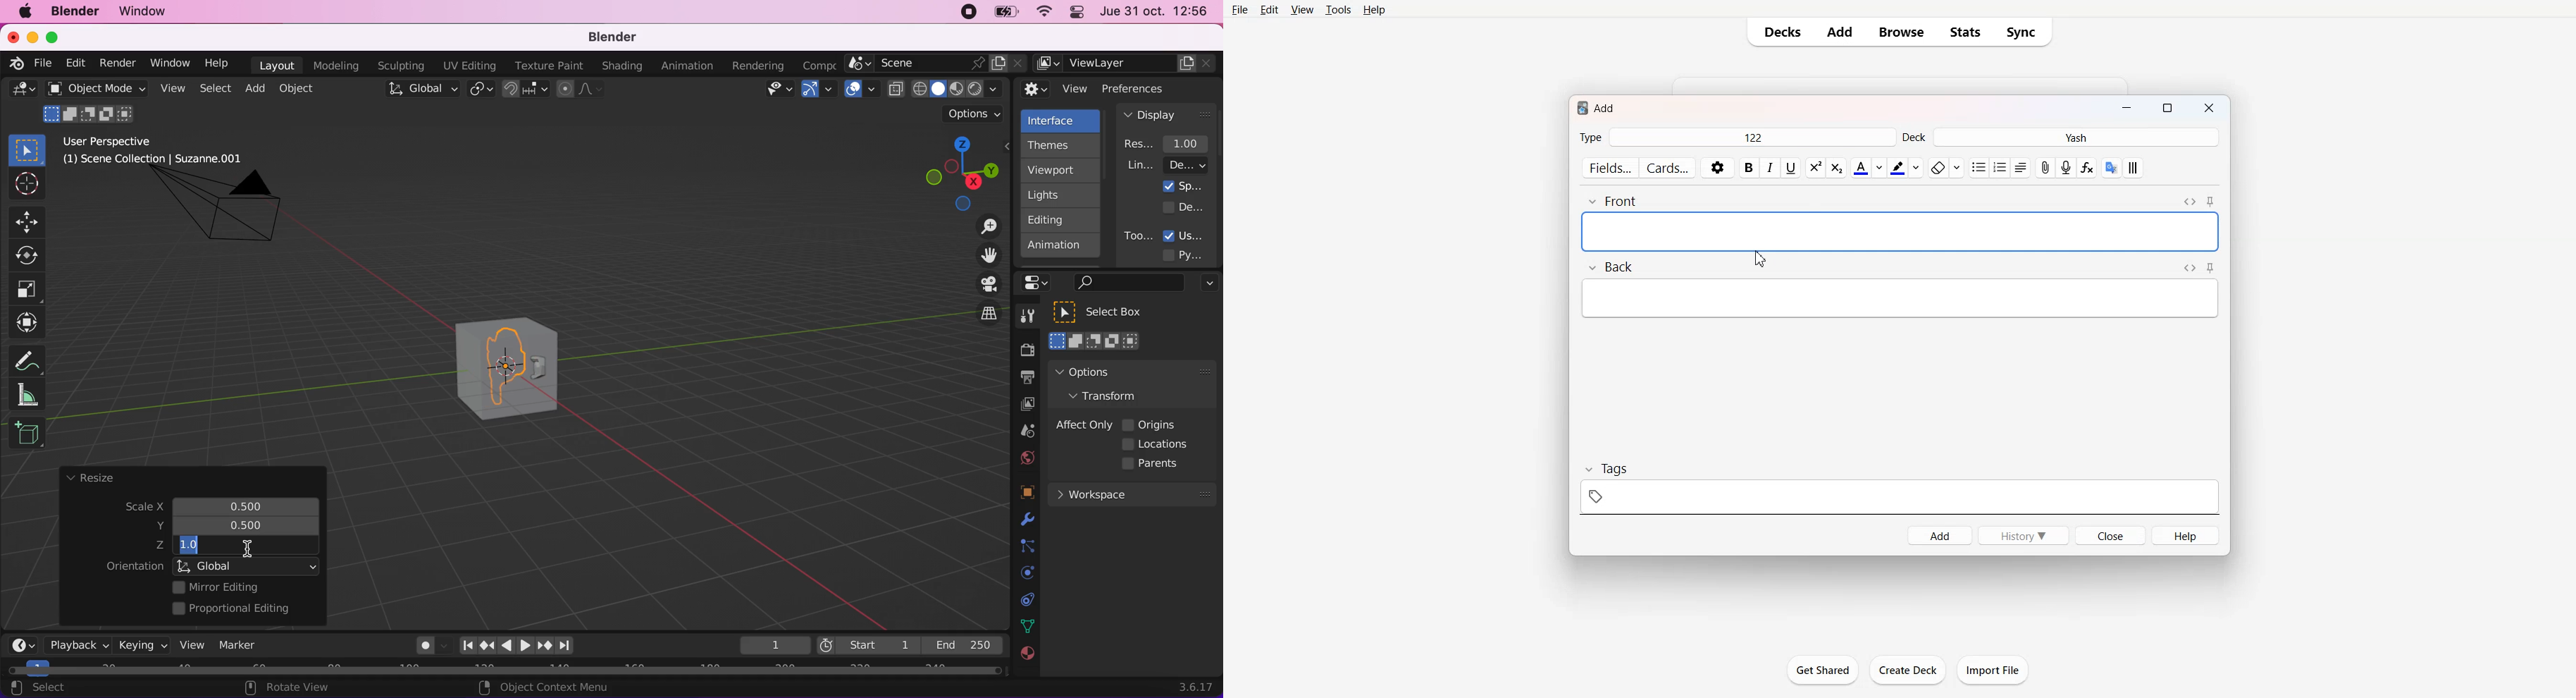 This screenshot has width=2576, height=700. What do you see at coordinates (2126, 109) in the screenshot?
I see `Minimize` at bounding box center [2126, 109].